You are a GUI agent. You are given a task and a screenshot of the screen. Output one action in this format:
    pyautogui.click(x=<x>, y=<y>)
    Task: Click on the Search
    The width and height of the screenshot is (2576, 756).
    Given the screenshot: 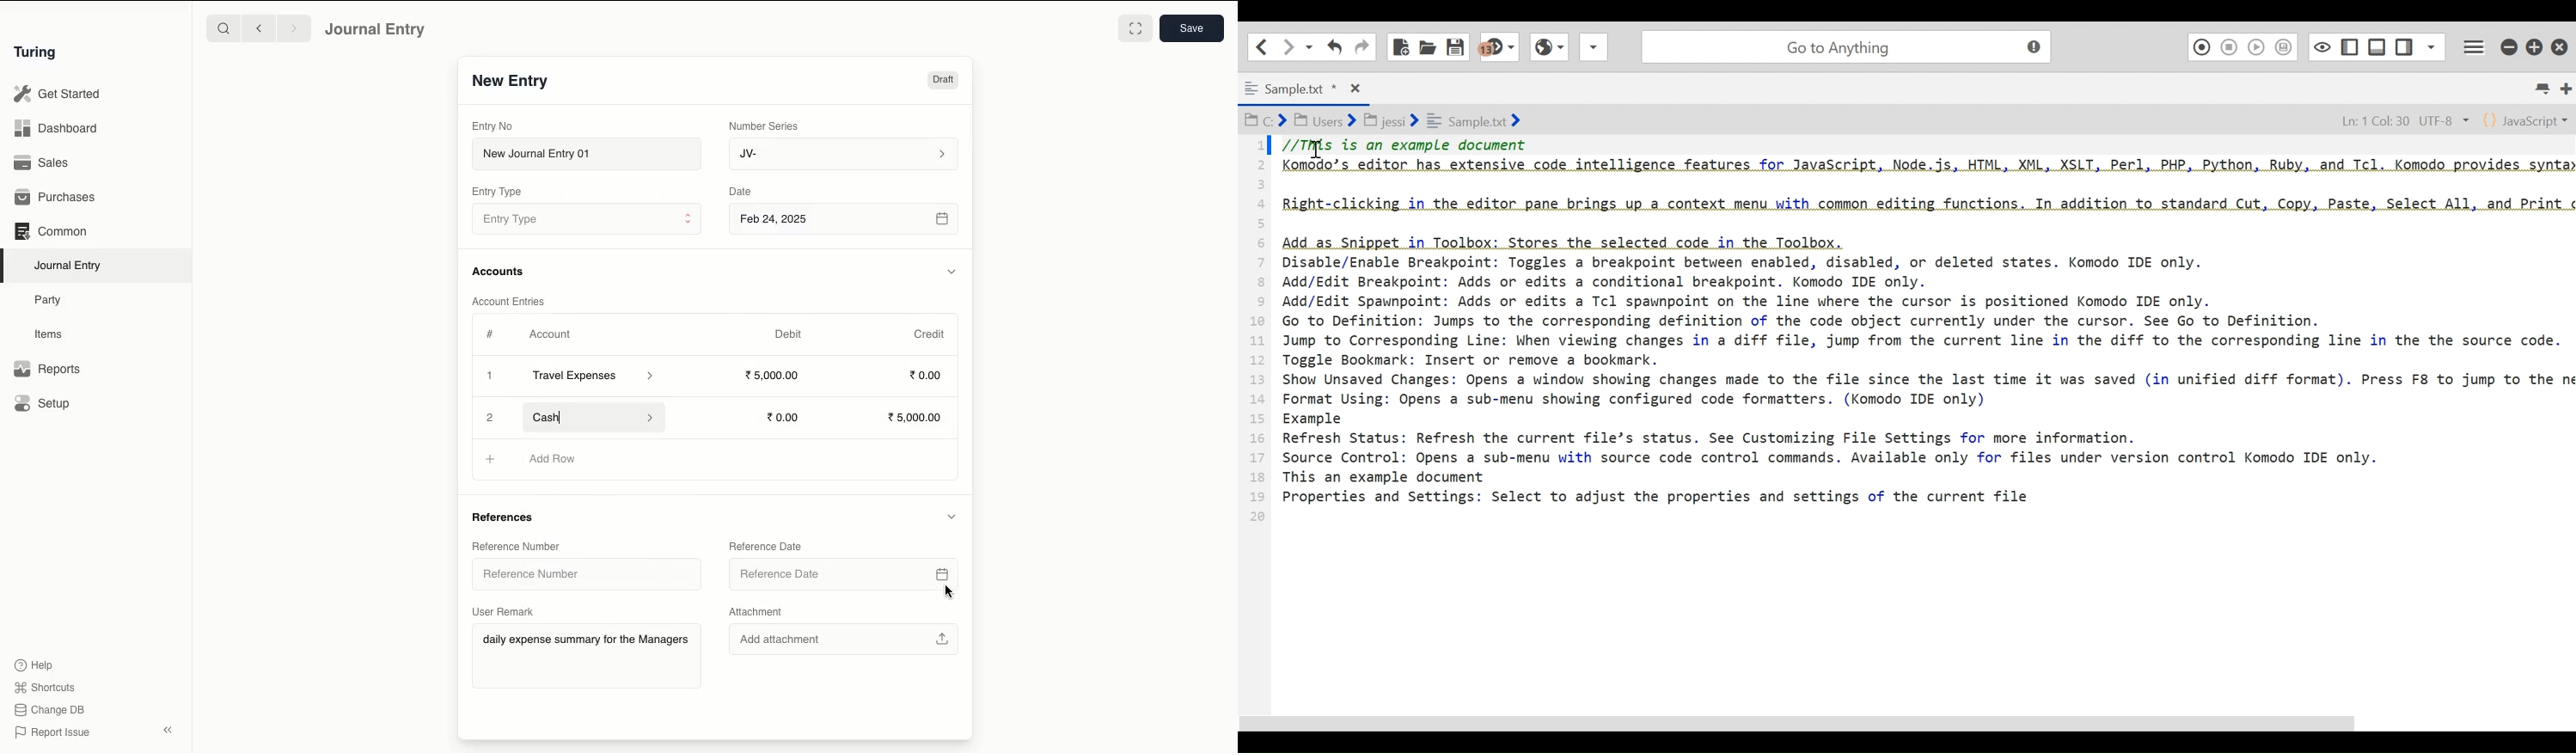 What is the action you would take?
    pyautogui.click(x=223, y=28)
    